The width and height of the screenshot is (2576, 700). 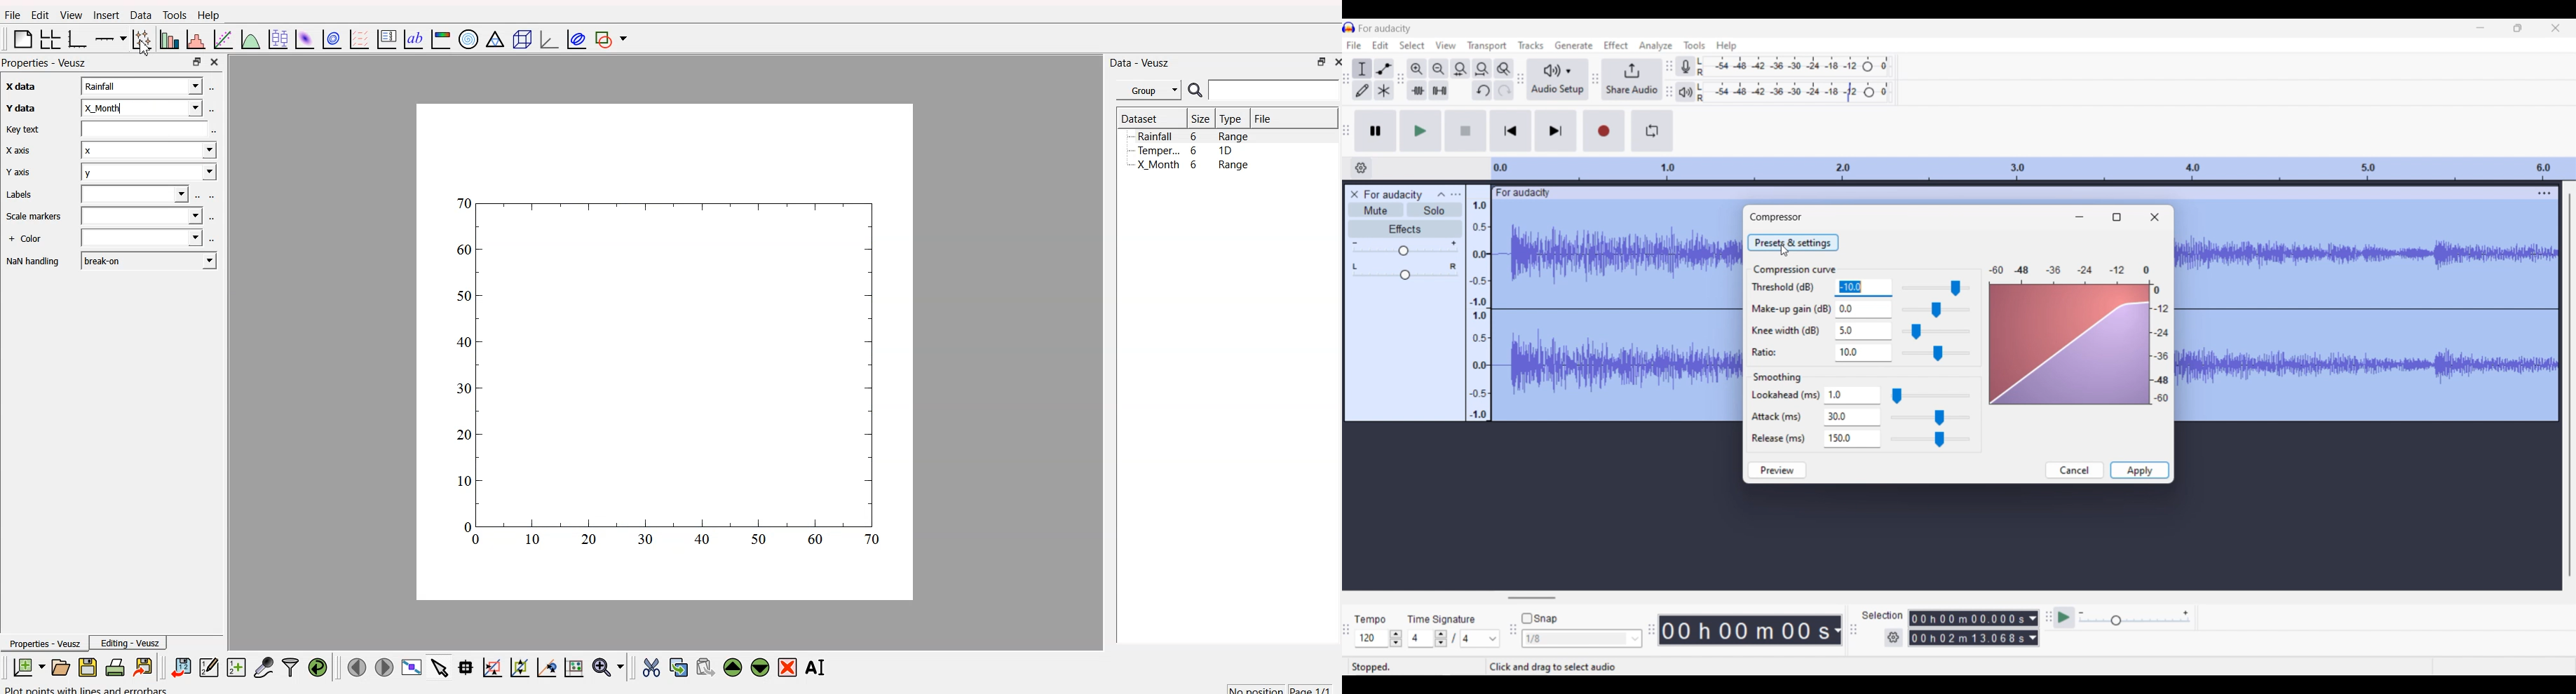 What do you see at coordinates (1384, 29) in the screenshot?
I see `For audacity` at bounding box center [1384, 29].